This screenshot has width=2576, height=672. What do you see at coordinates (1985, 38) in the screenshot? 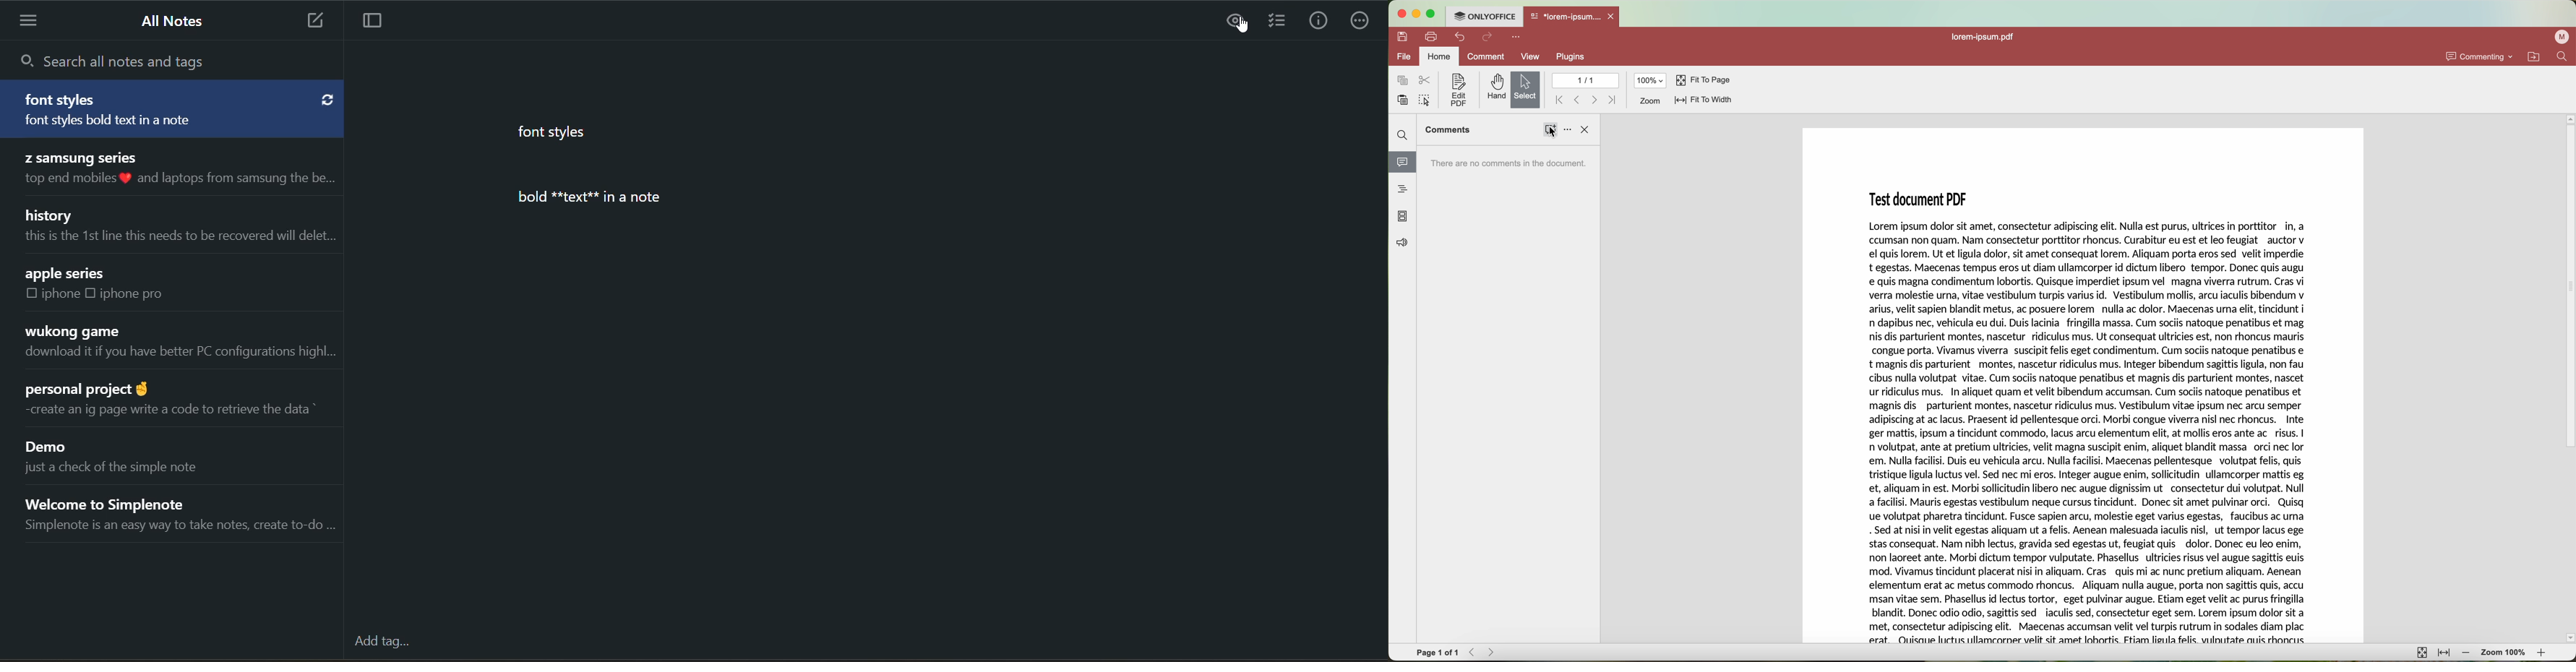
I see `file name` at bounding box center [1985, 38].